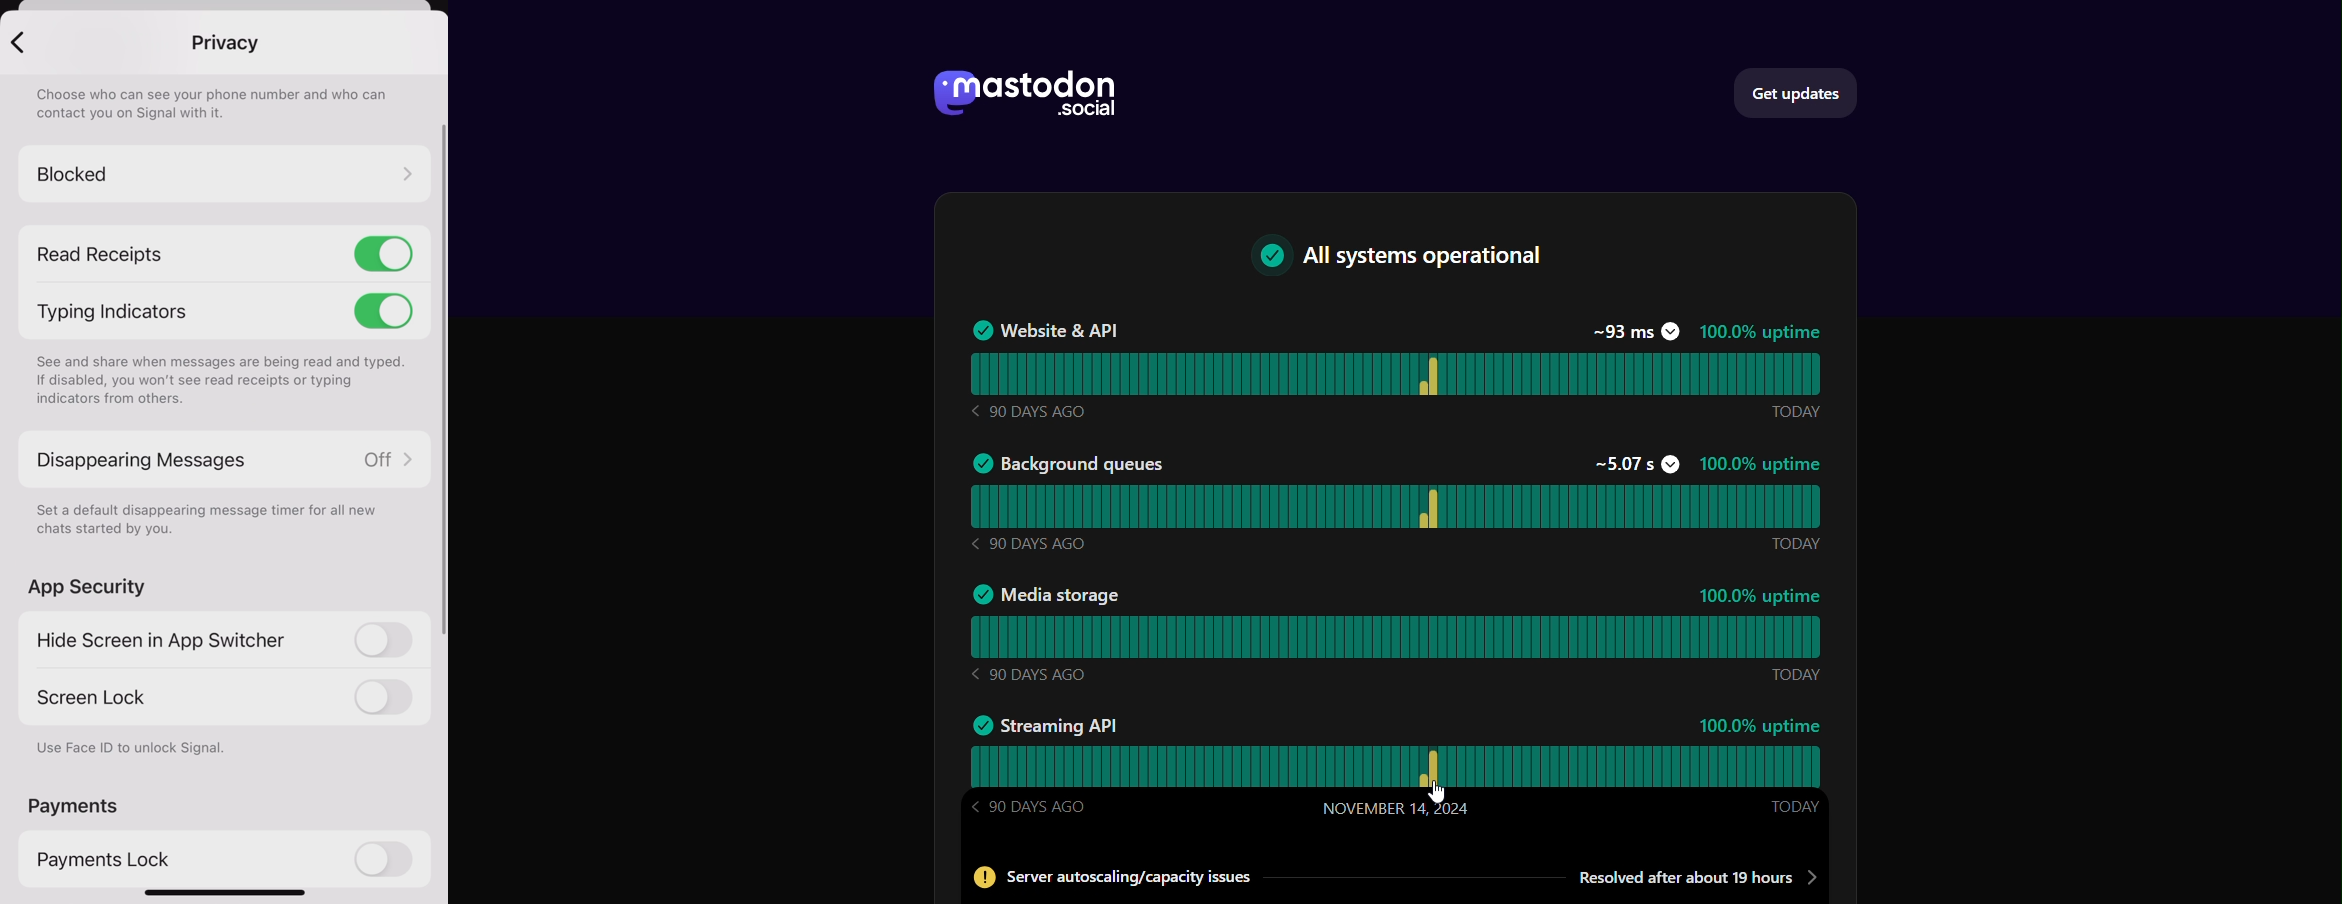  Describe the element at coordinates (1388, 878) in the screenshot. I see `issues in streaming API` at that location.